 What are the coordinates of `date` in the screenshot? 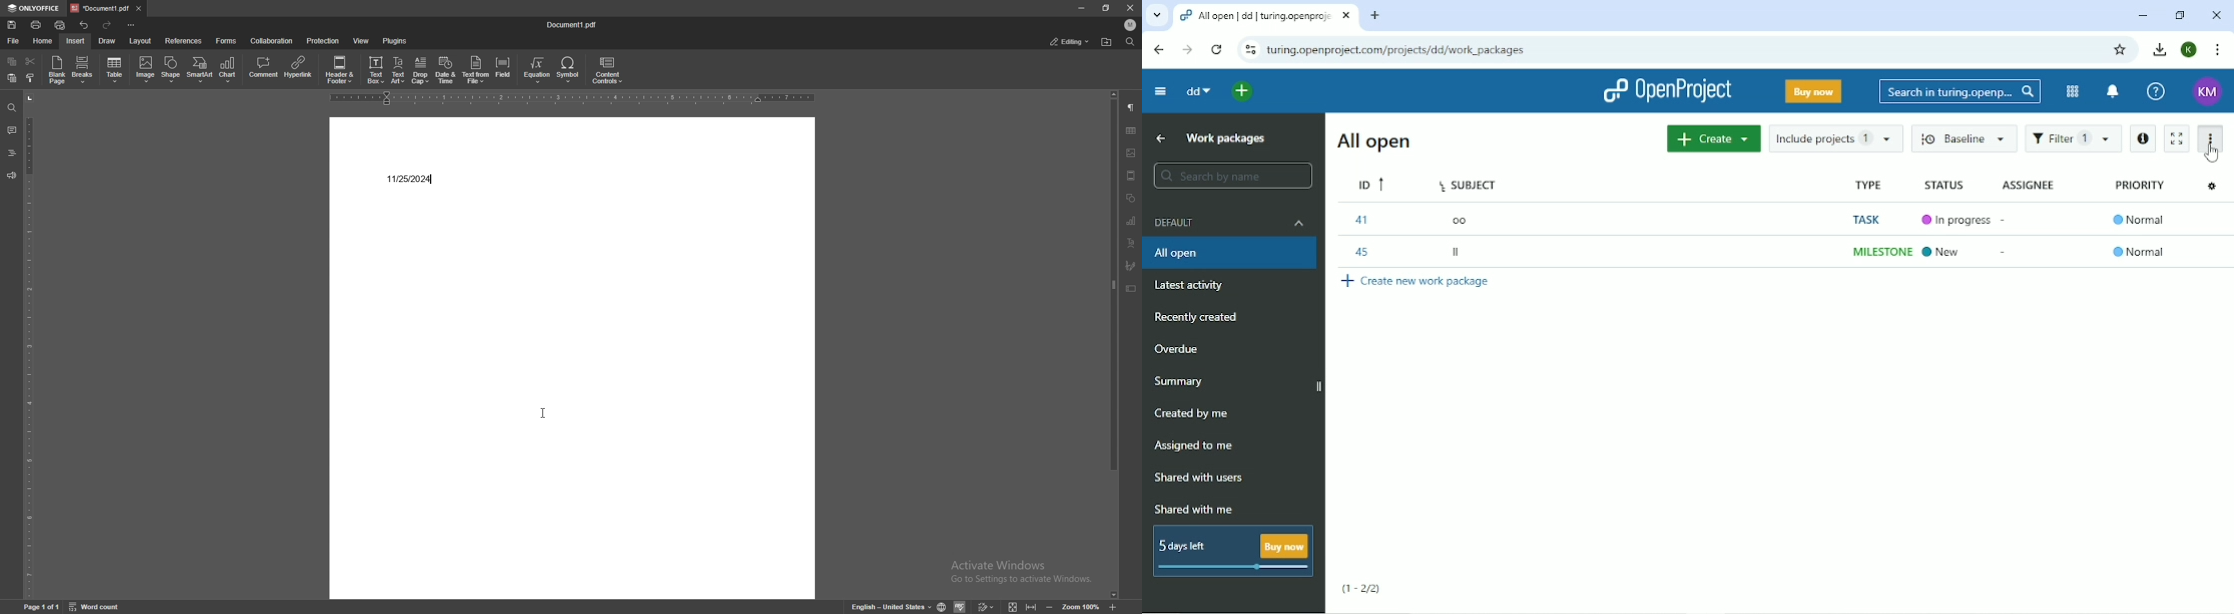 It's located at (415, 178).